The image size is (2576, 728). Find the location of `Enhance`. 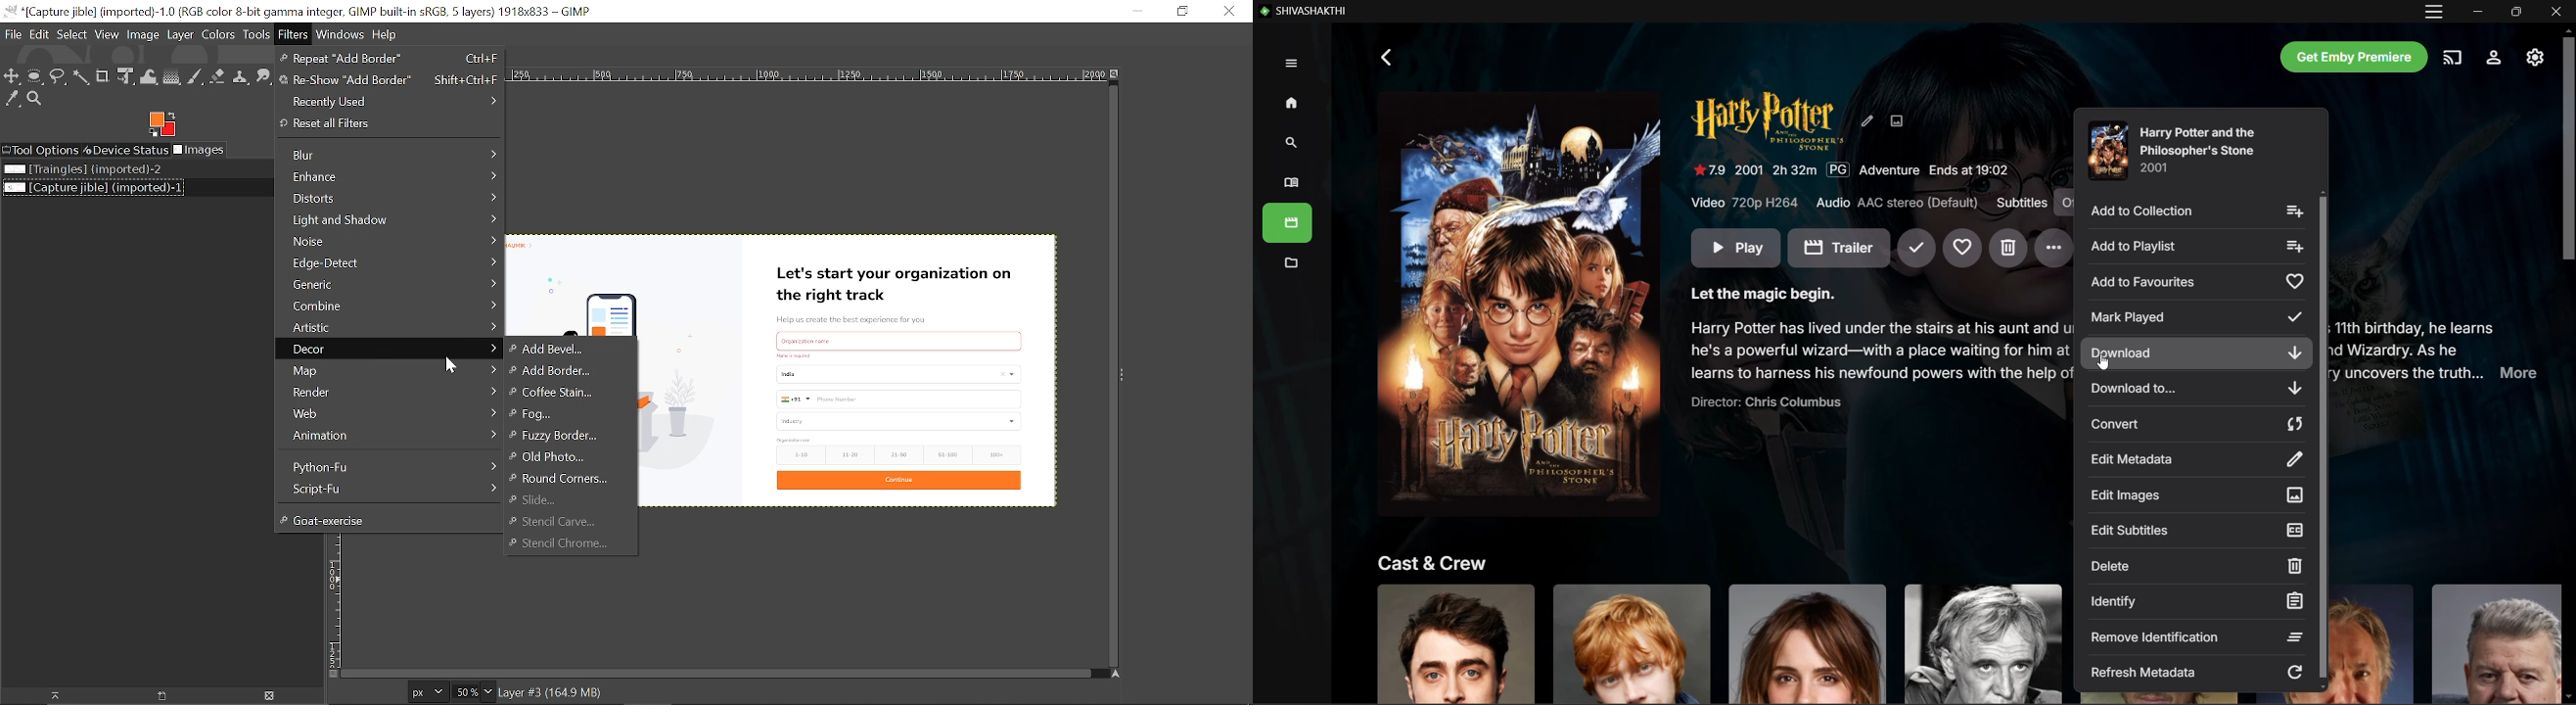

Enhance is located at coordinates (391, 177).